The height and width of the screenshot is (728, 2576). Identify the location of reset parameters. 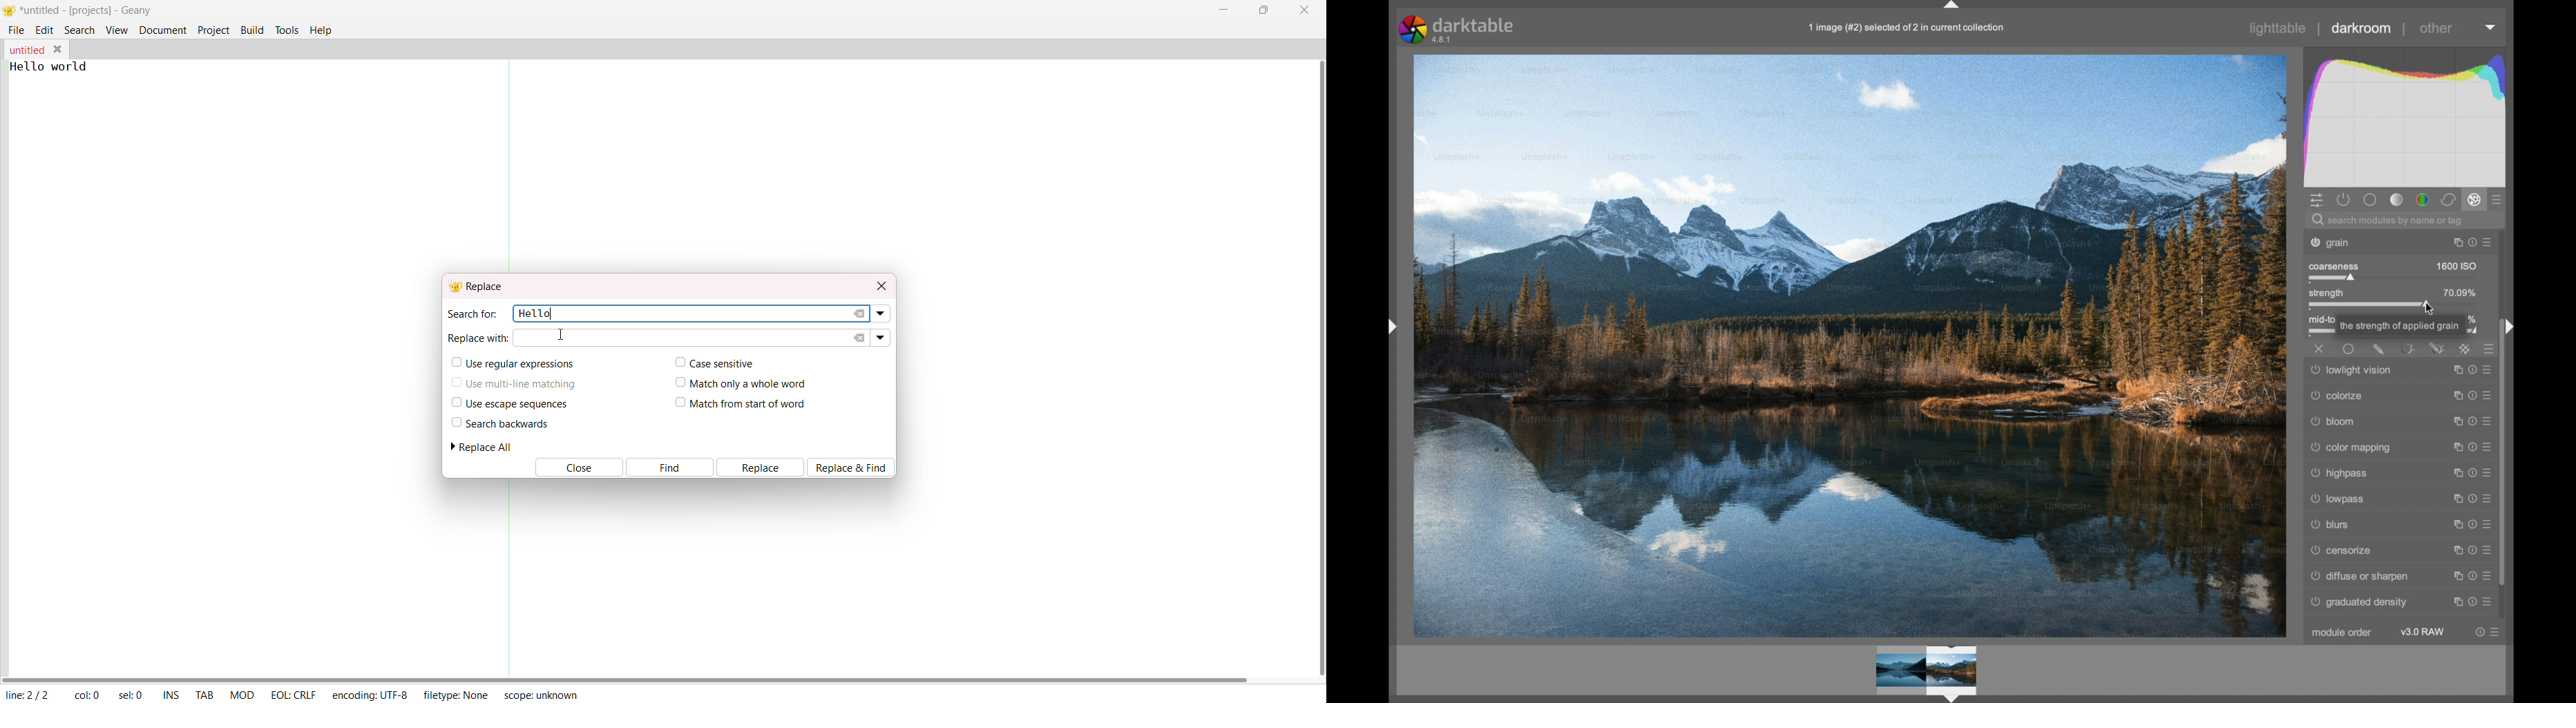
(2470, 448).